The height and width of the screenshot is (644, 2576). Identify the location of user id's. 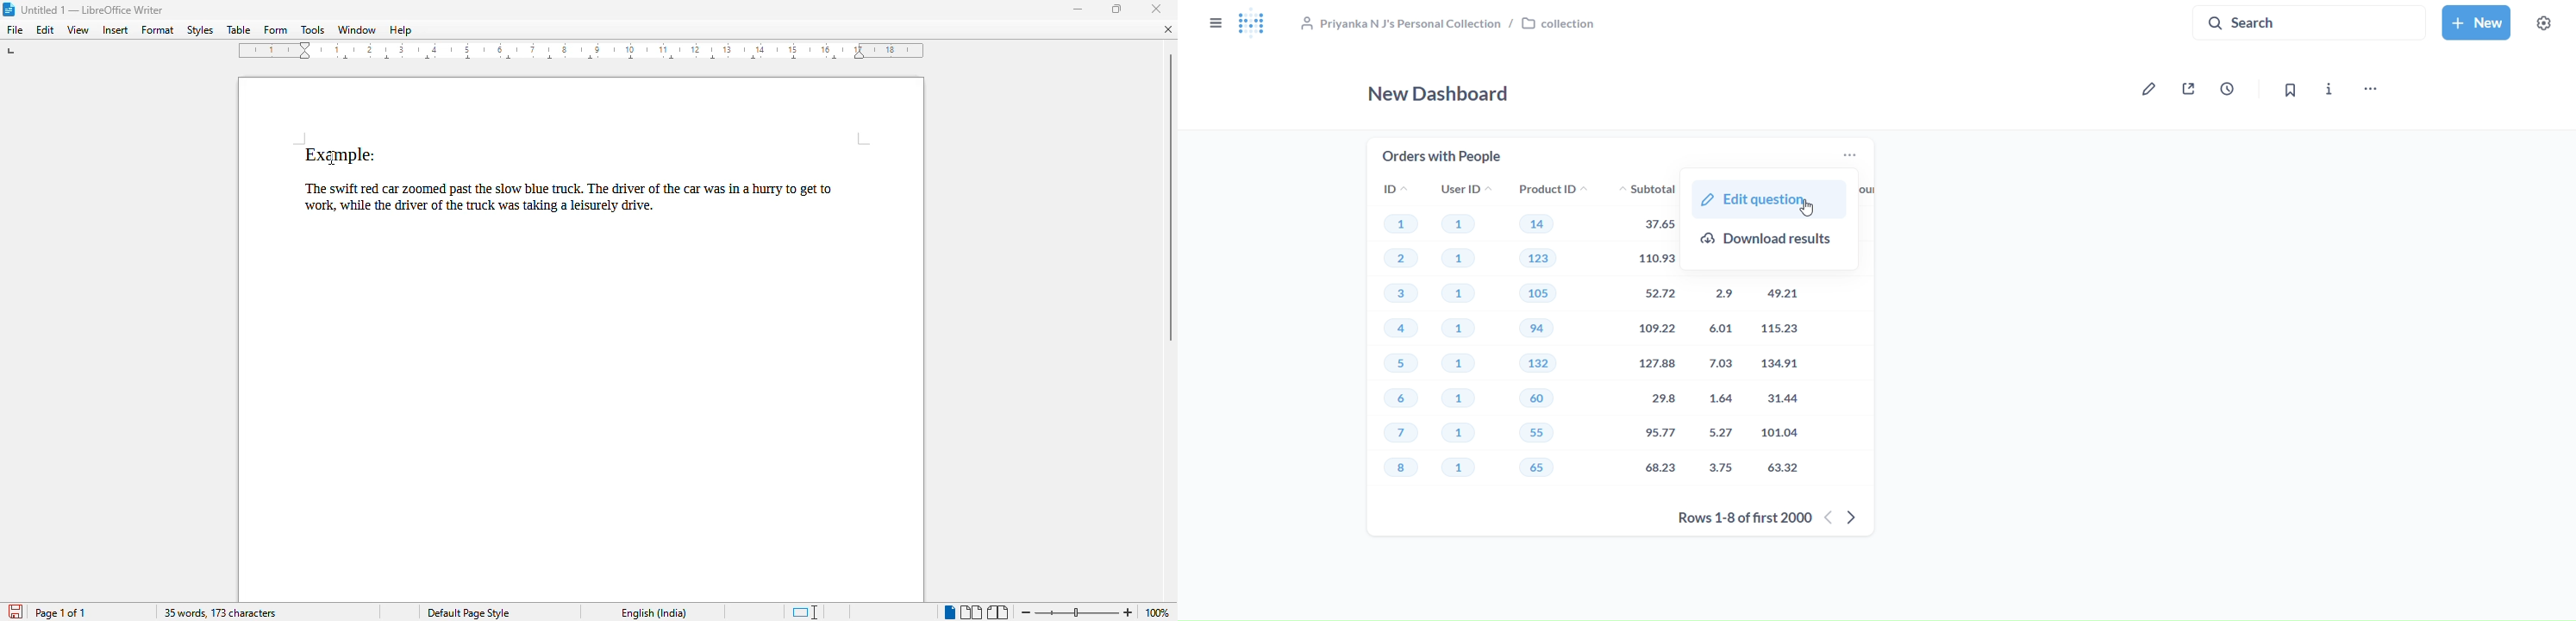
(1464, 339).